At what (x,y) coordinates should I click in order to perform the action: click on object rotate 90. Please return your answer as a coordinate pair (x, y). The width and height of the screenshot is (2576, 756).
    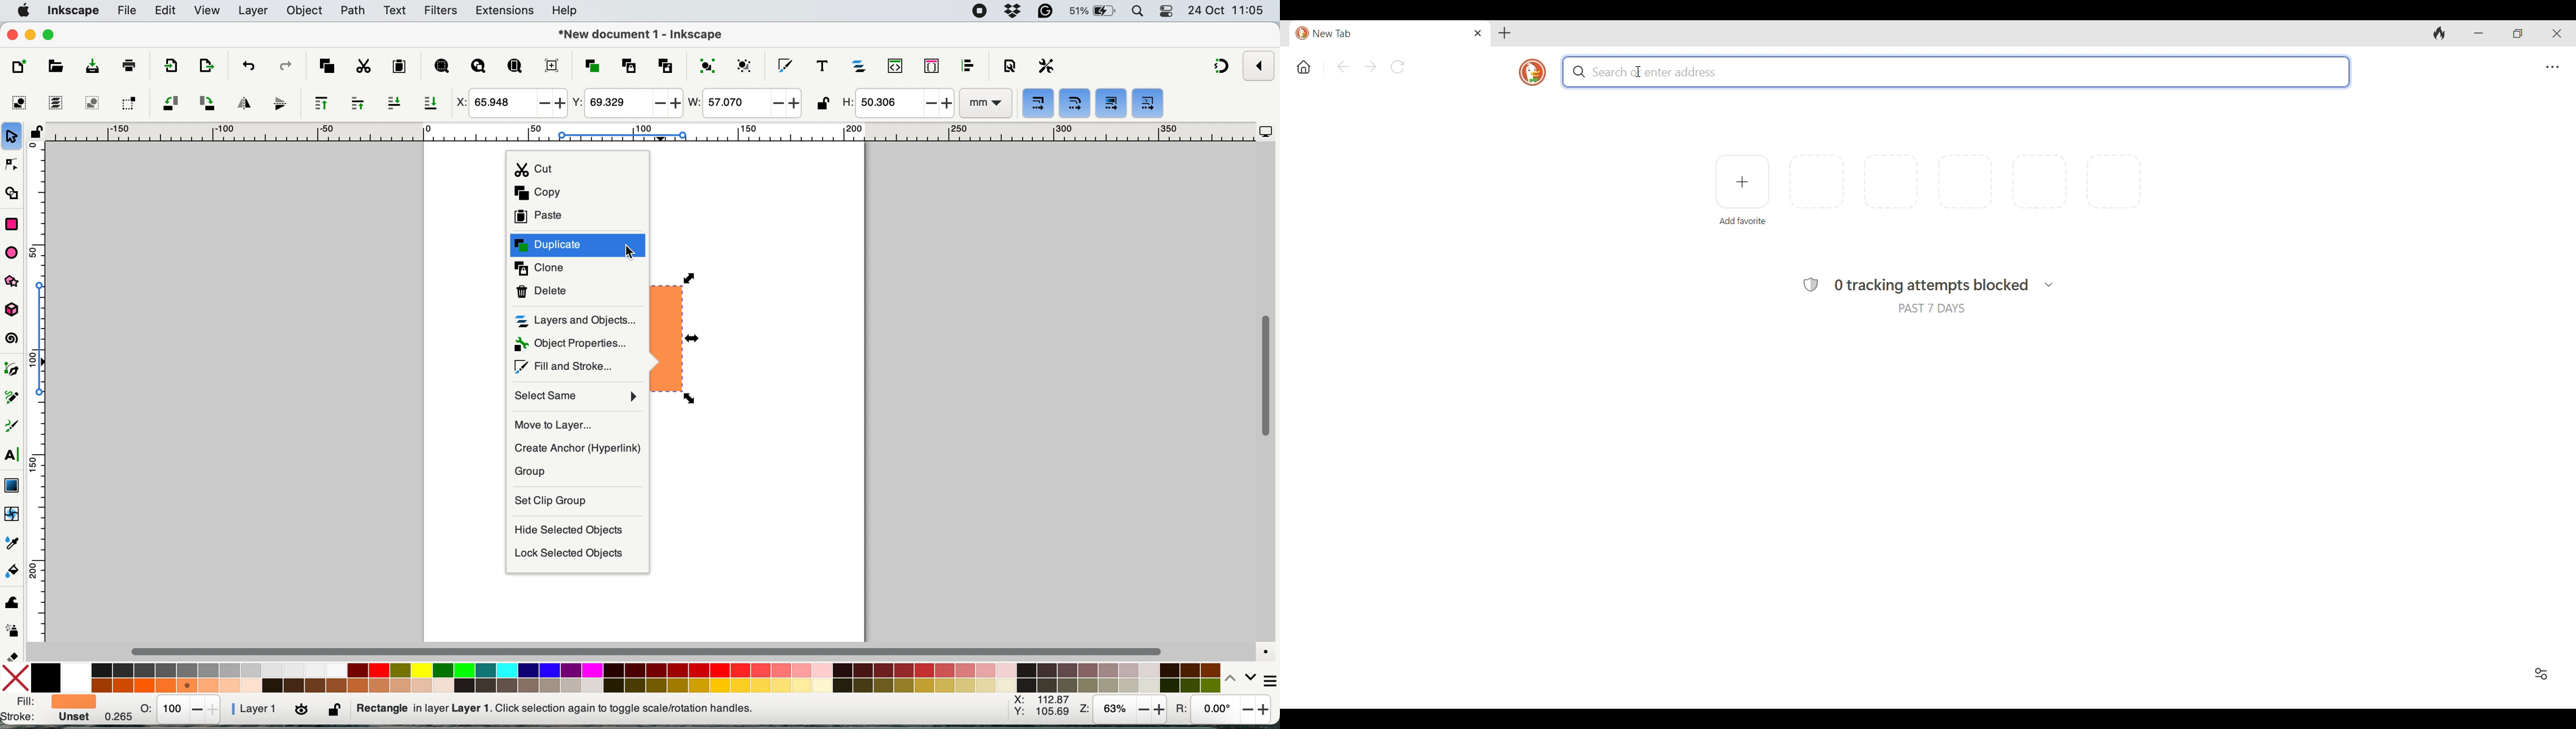
    Looking at the image, I should click on (206, 102).